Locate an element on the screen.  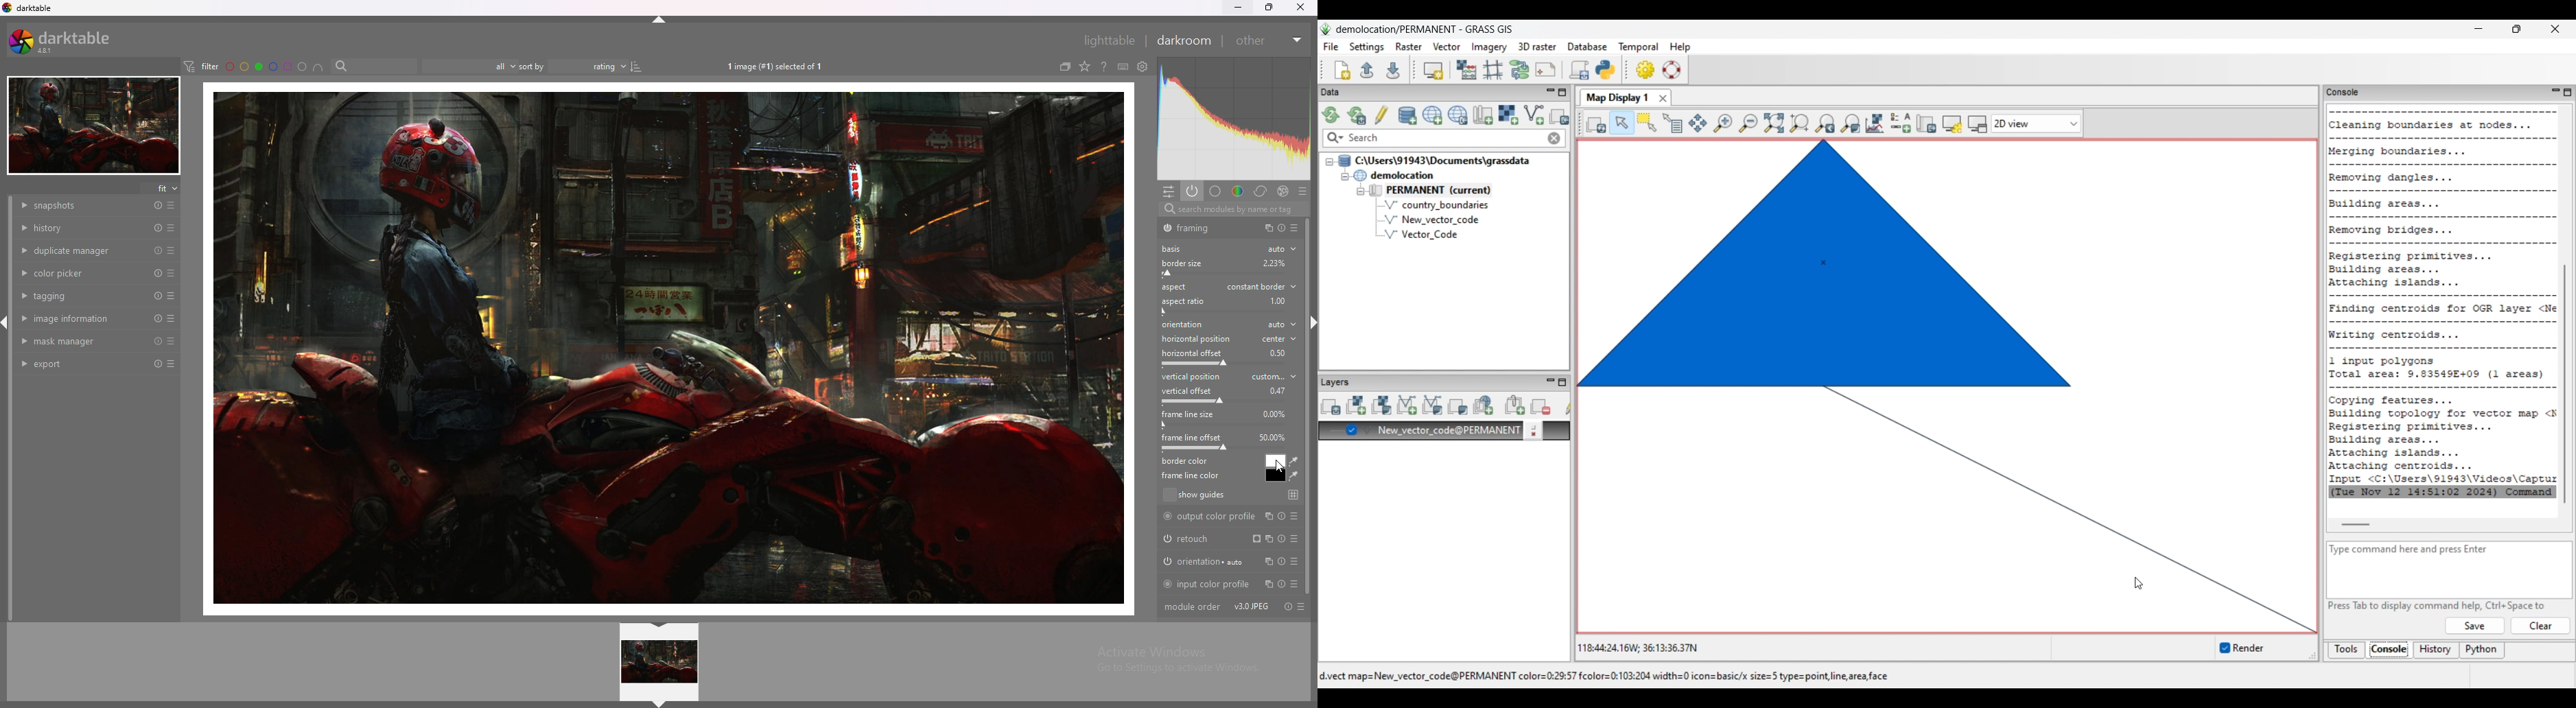
percentage is located at coordinates (1278, 390).